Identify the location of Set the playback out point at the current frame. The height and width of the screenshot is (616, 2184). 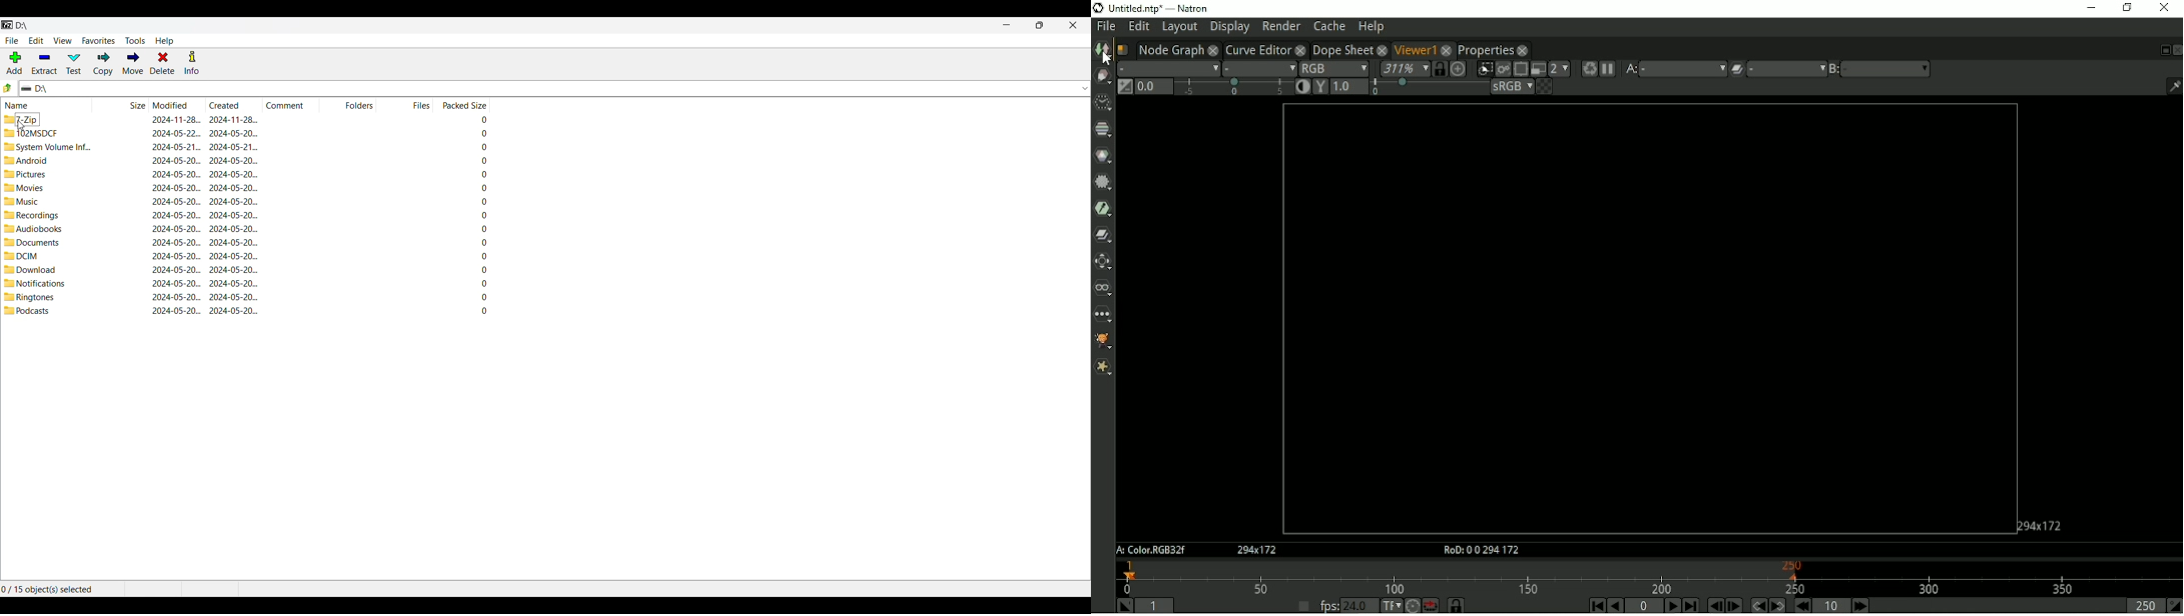
(2174, 606).